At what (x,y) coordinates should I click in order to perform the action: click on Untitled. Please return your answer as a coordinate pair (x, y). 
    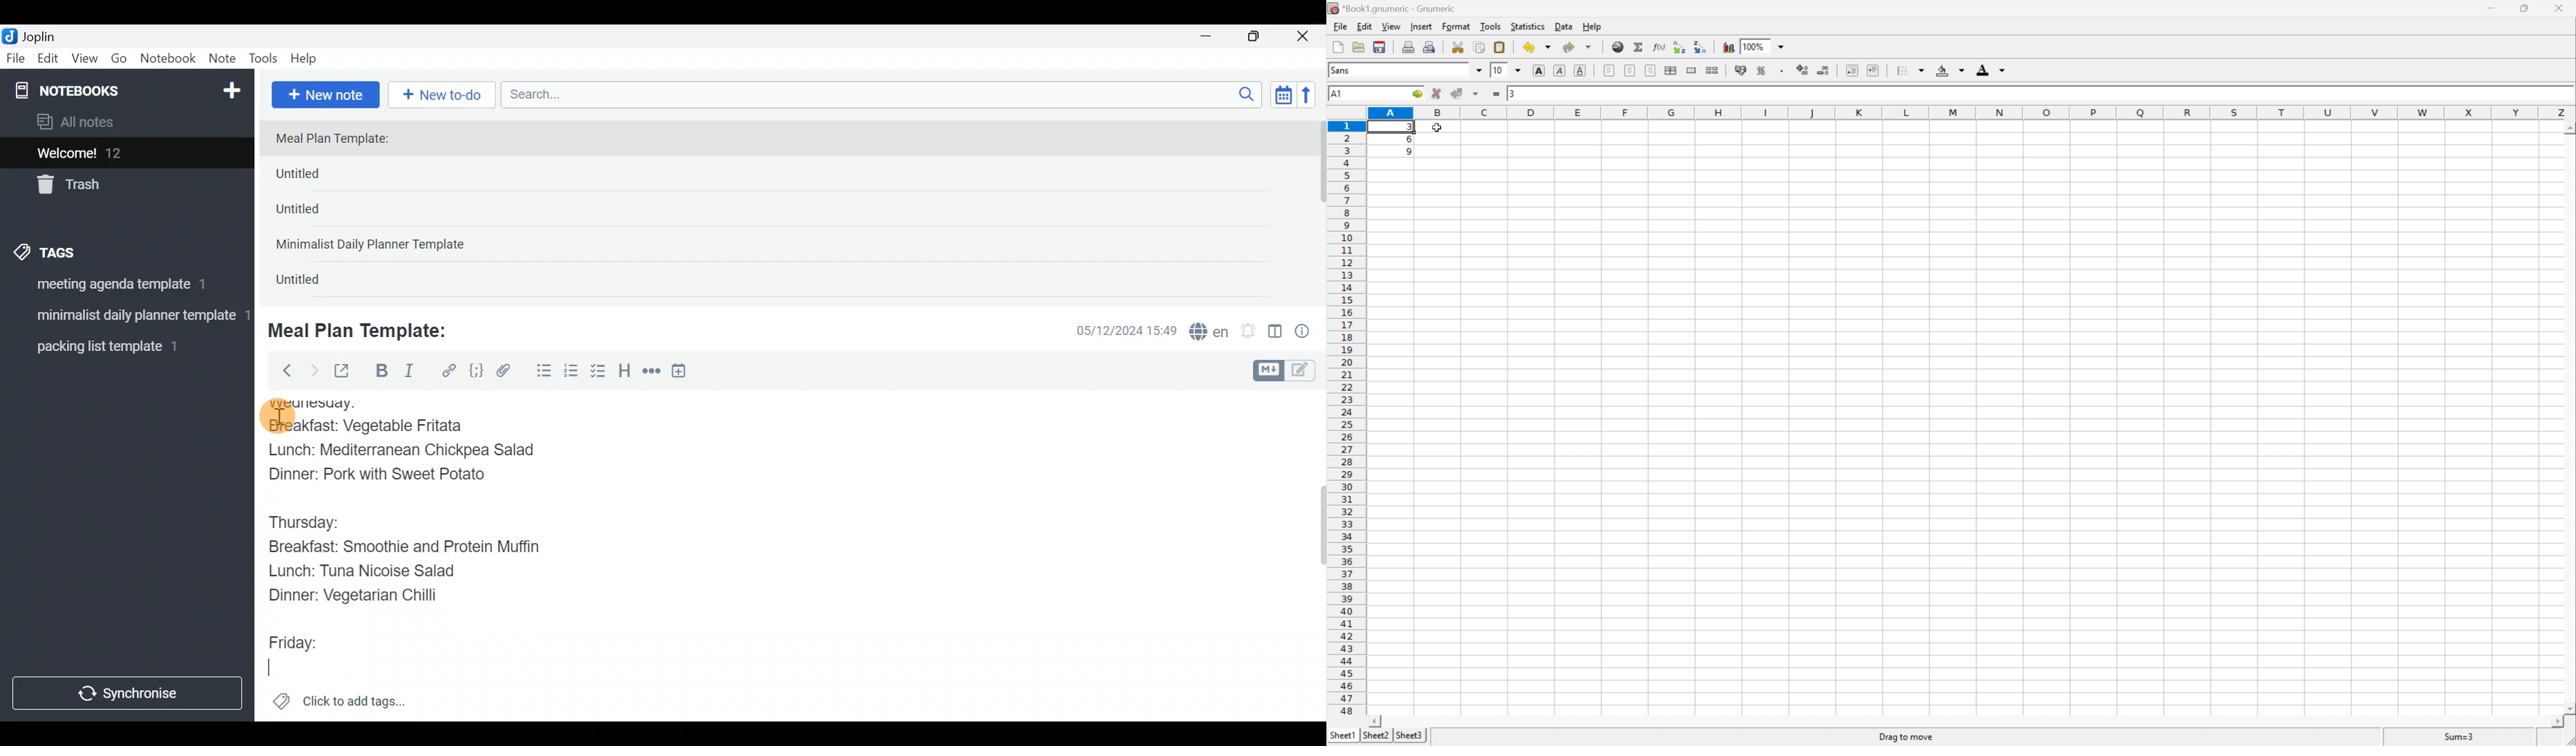
    Looking at the image, I should click on (316, 213).